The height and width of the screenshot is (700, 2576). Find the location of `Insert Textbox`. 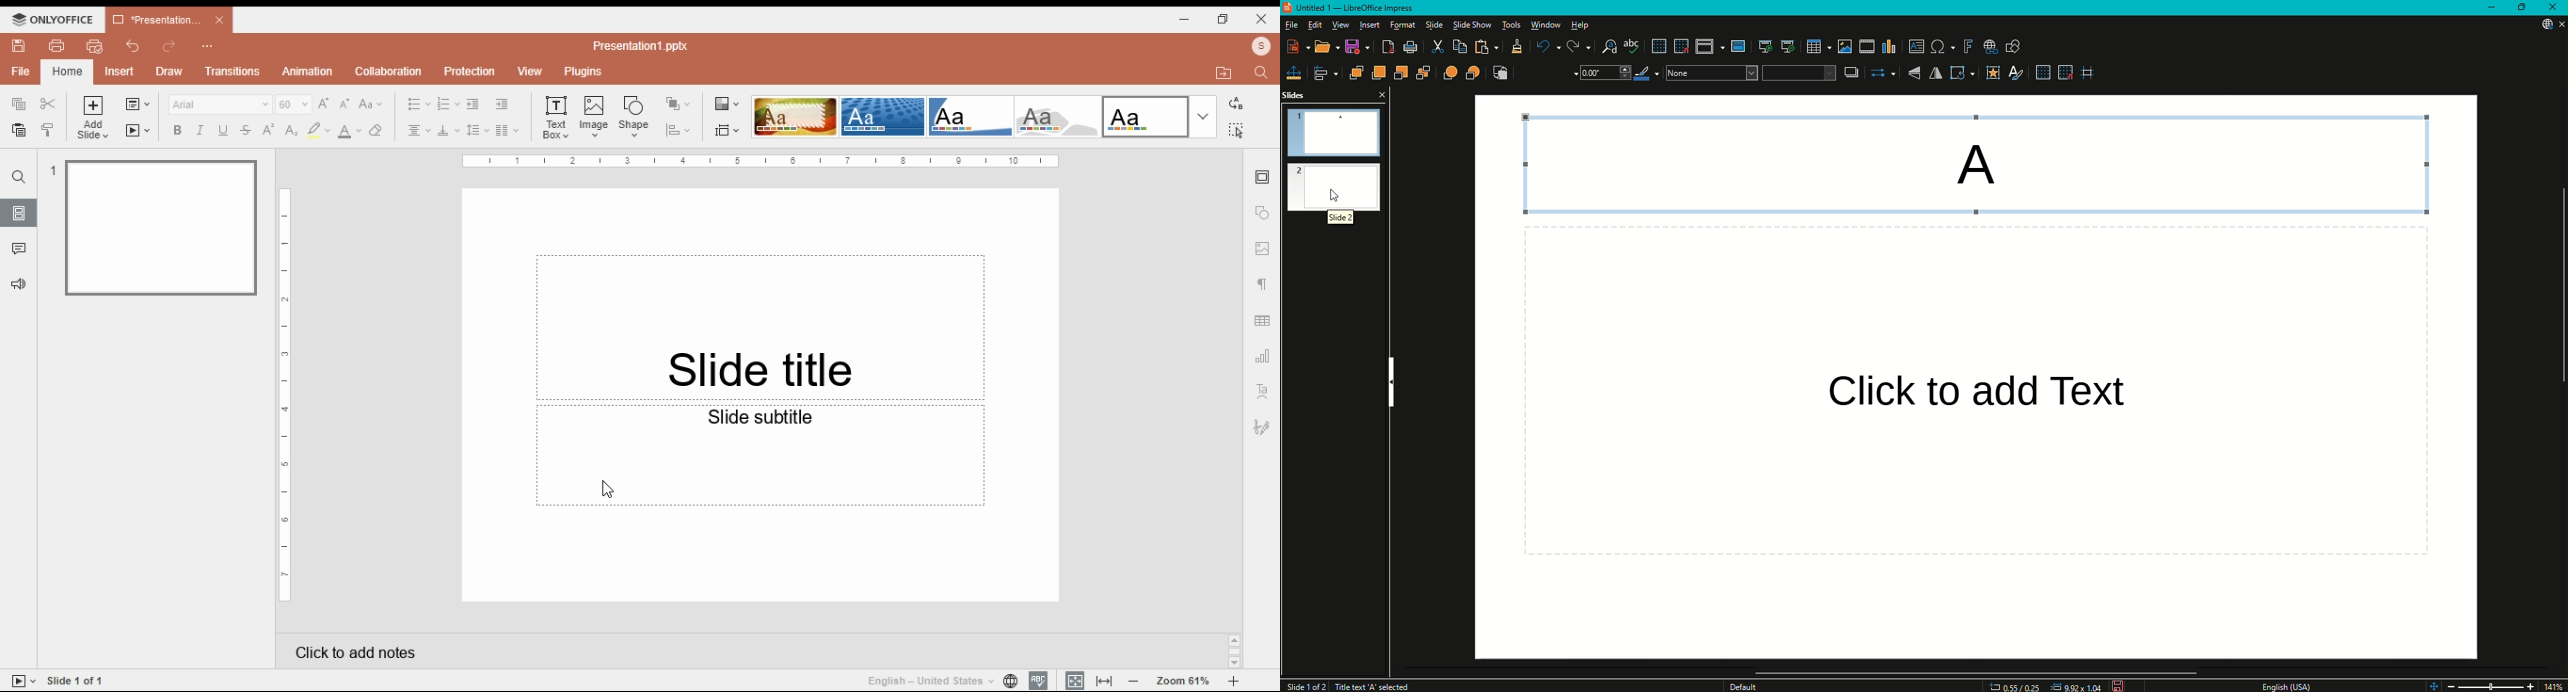

Insert Textbox is located at coordinates (1914, 47).